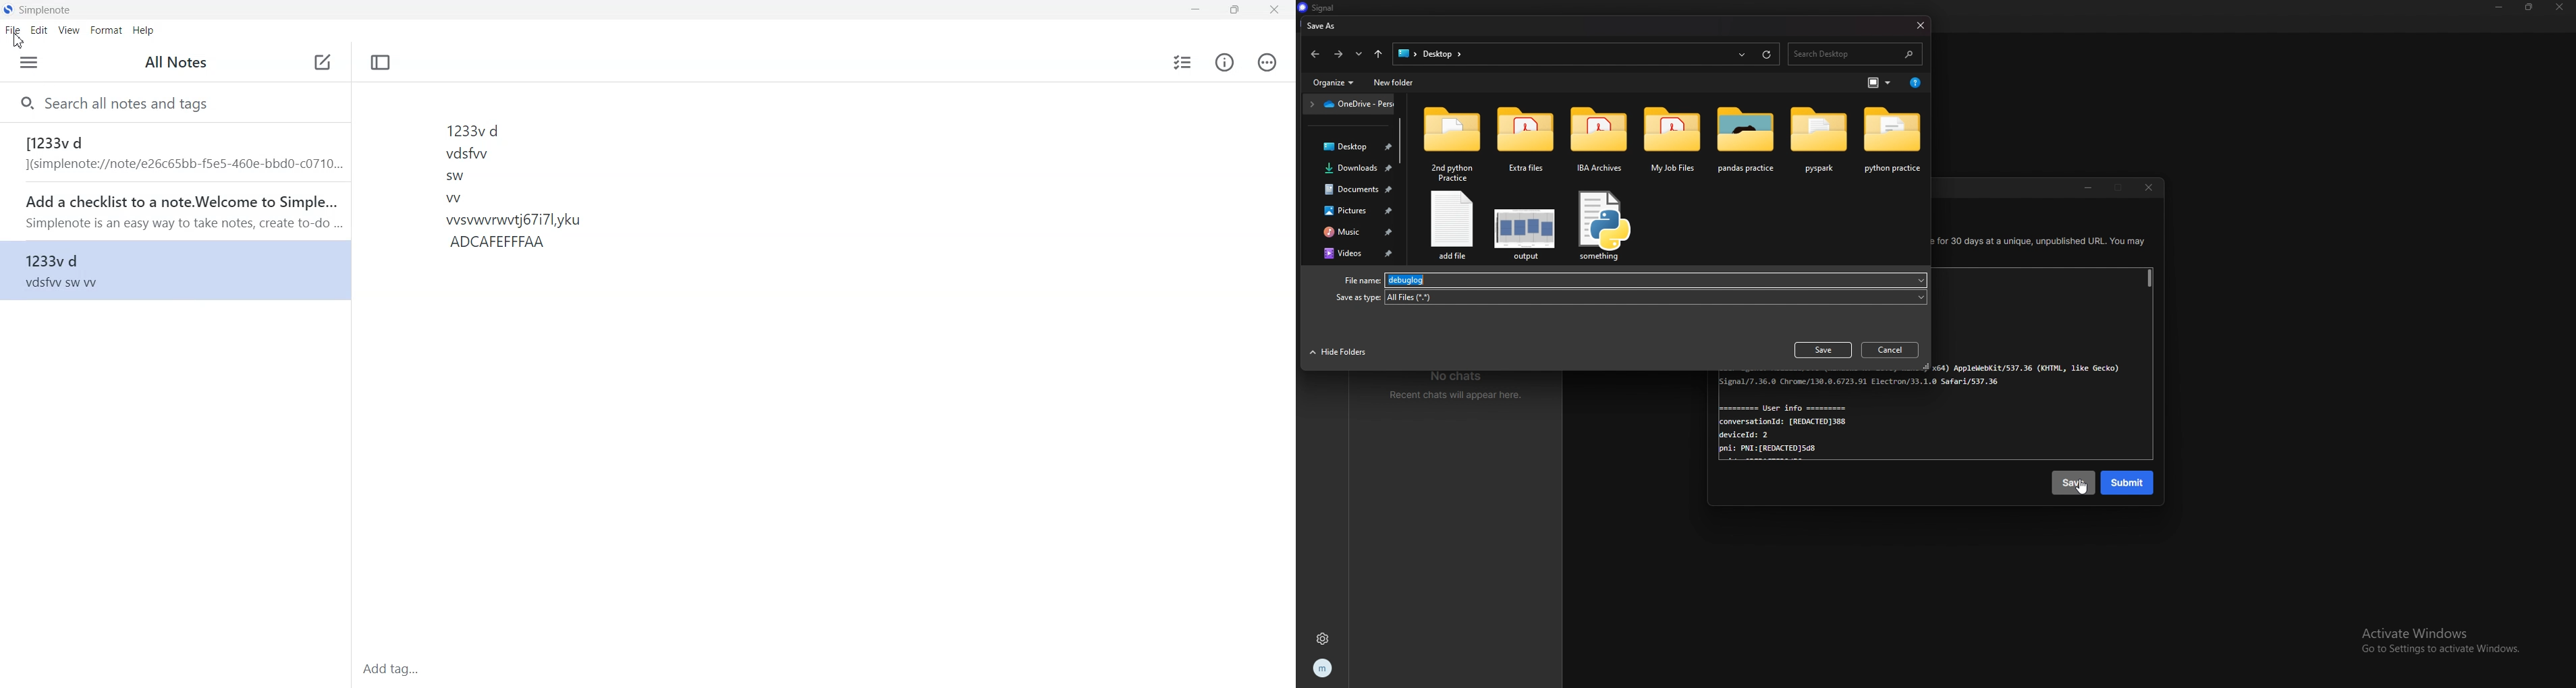 This screenshot has height=700, width=2576. I want to click on resize, so click(2529, 6).